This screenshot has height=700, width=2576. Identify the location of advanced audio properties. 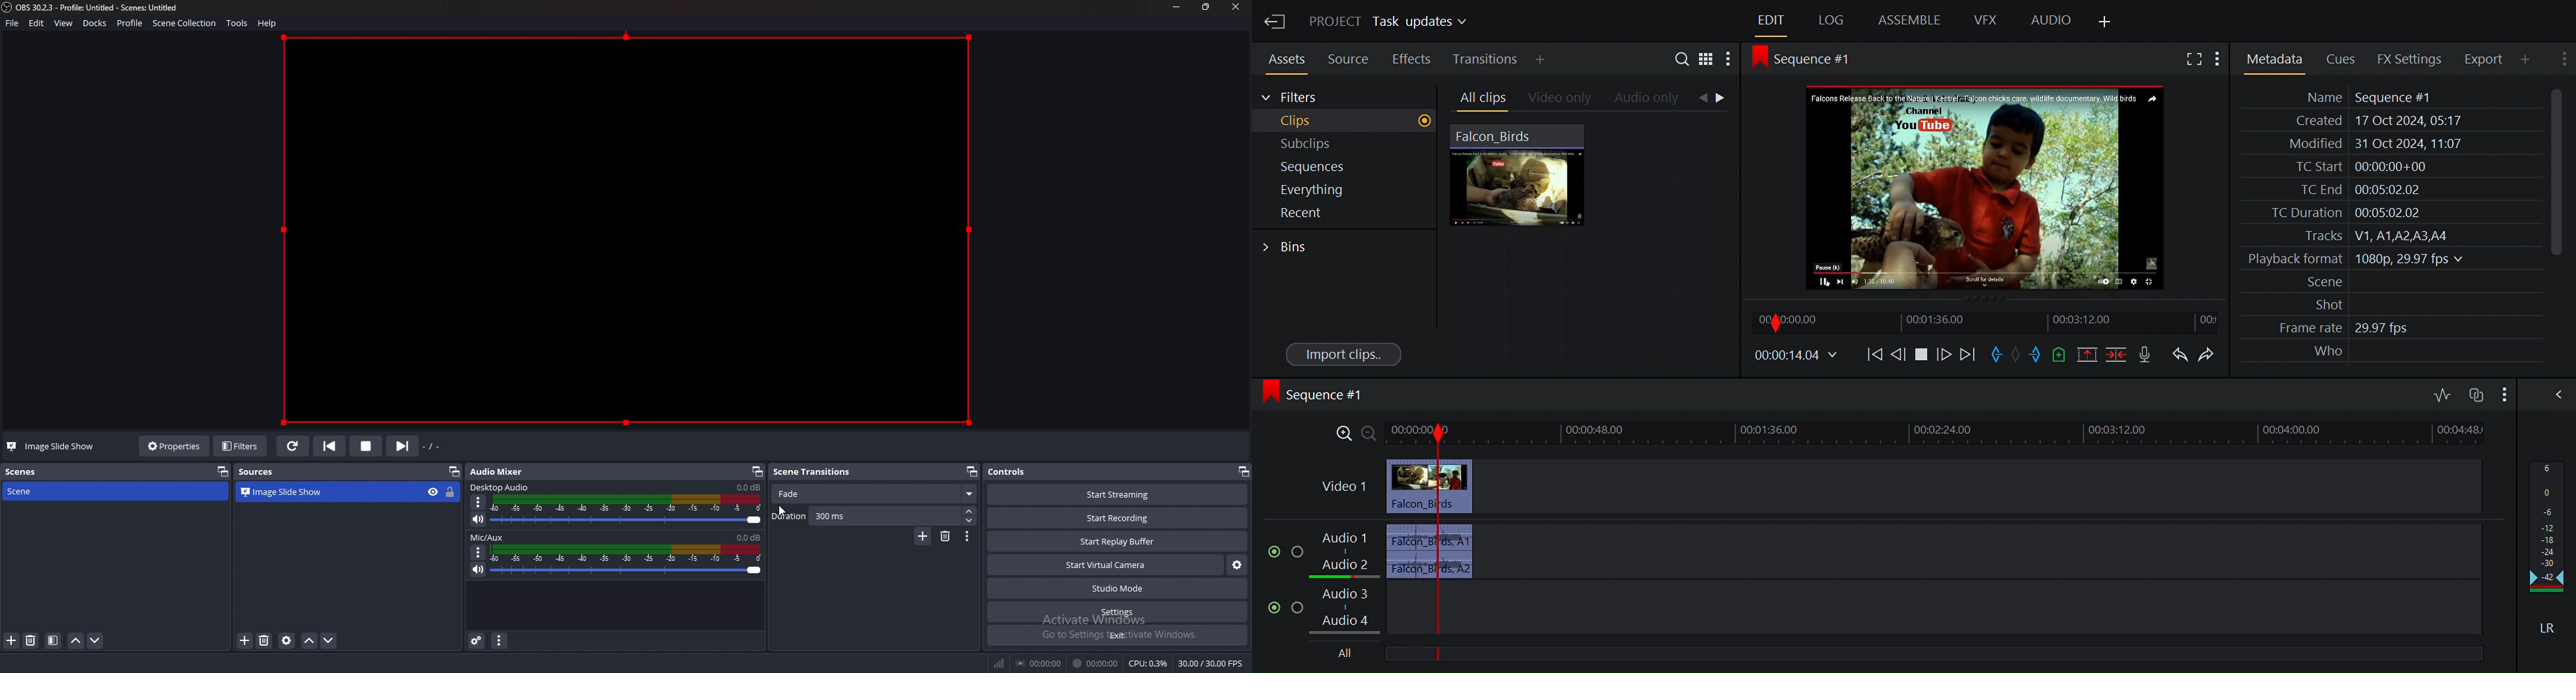
(476, 641).